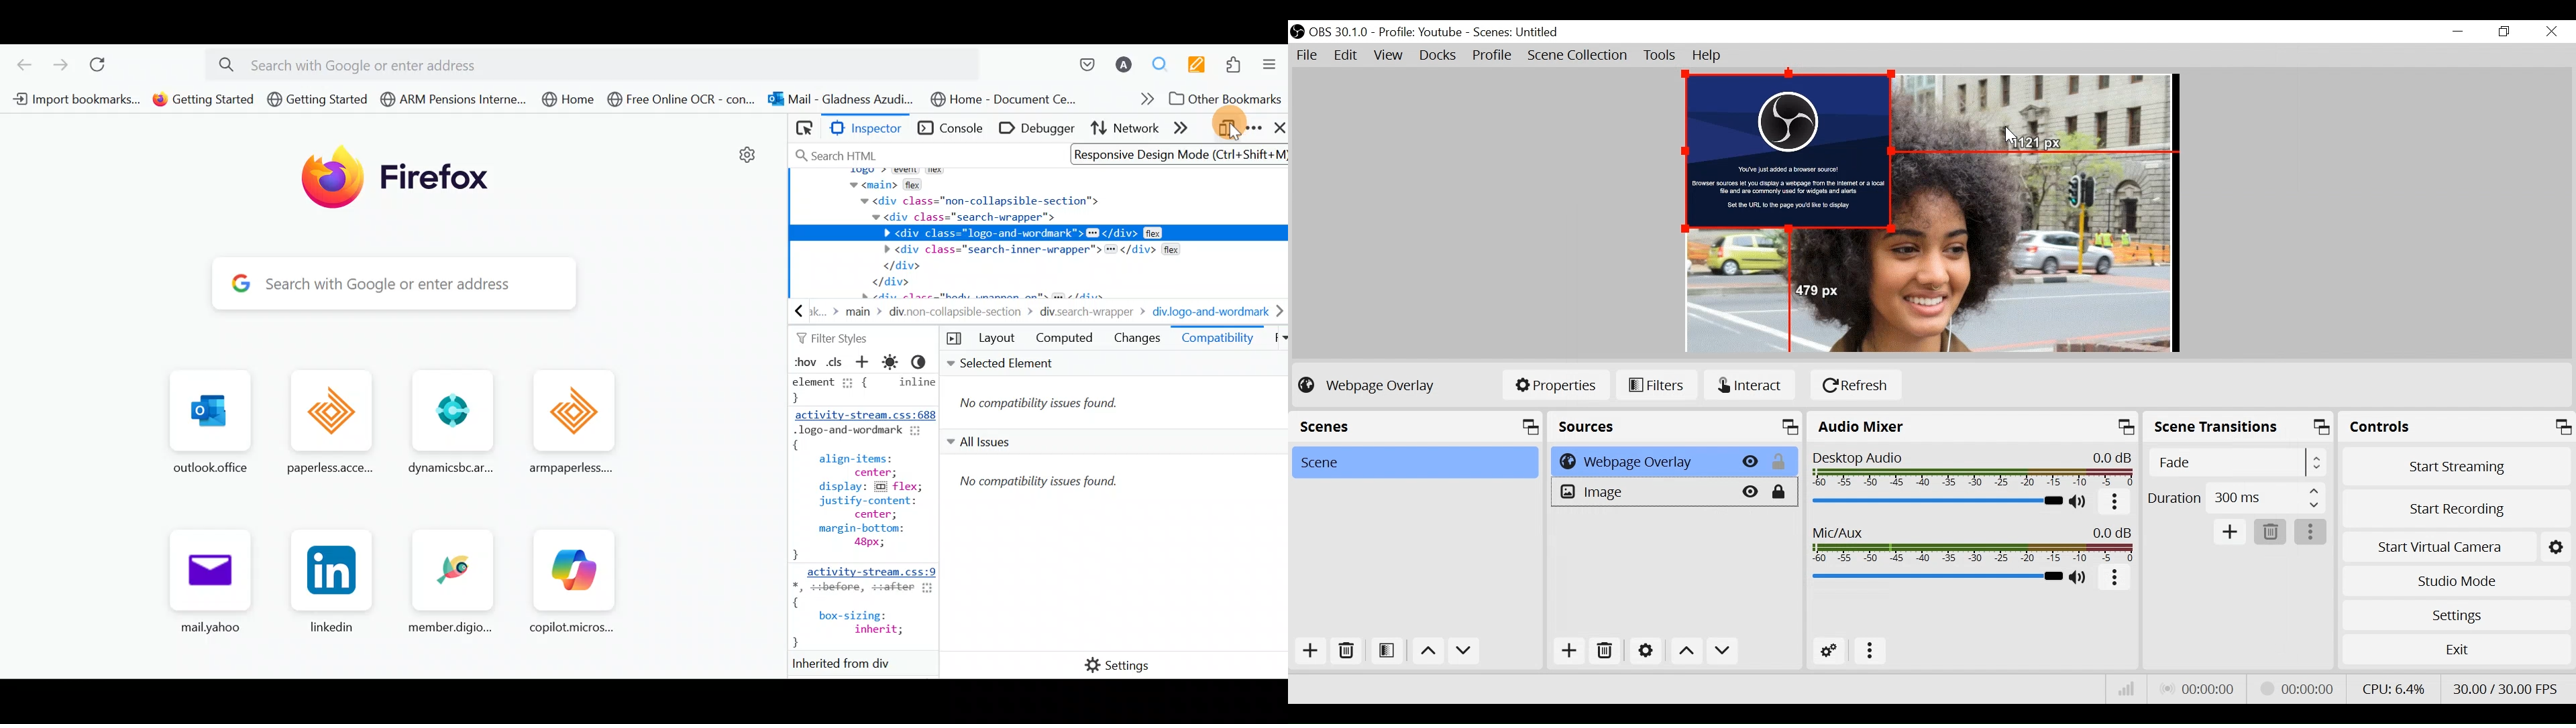 This screenshot has width=2576, height=728. What do you see at coordinates (1937, 502) in the screenshot?
I see `Desktop Audio Slider` at bounding box center [1937, 502].